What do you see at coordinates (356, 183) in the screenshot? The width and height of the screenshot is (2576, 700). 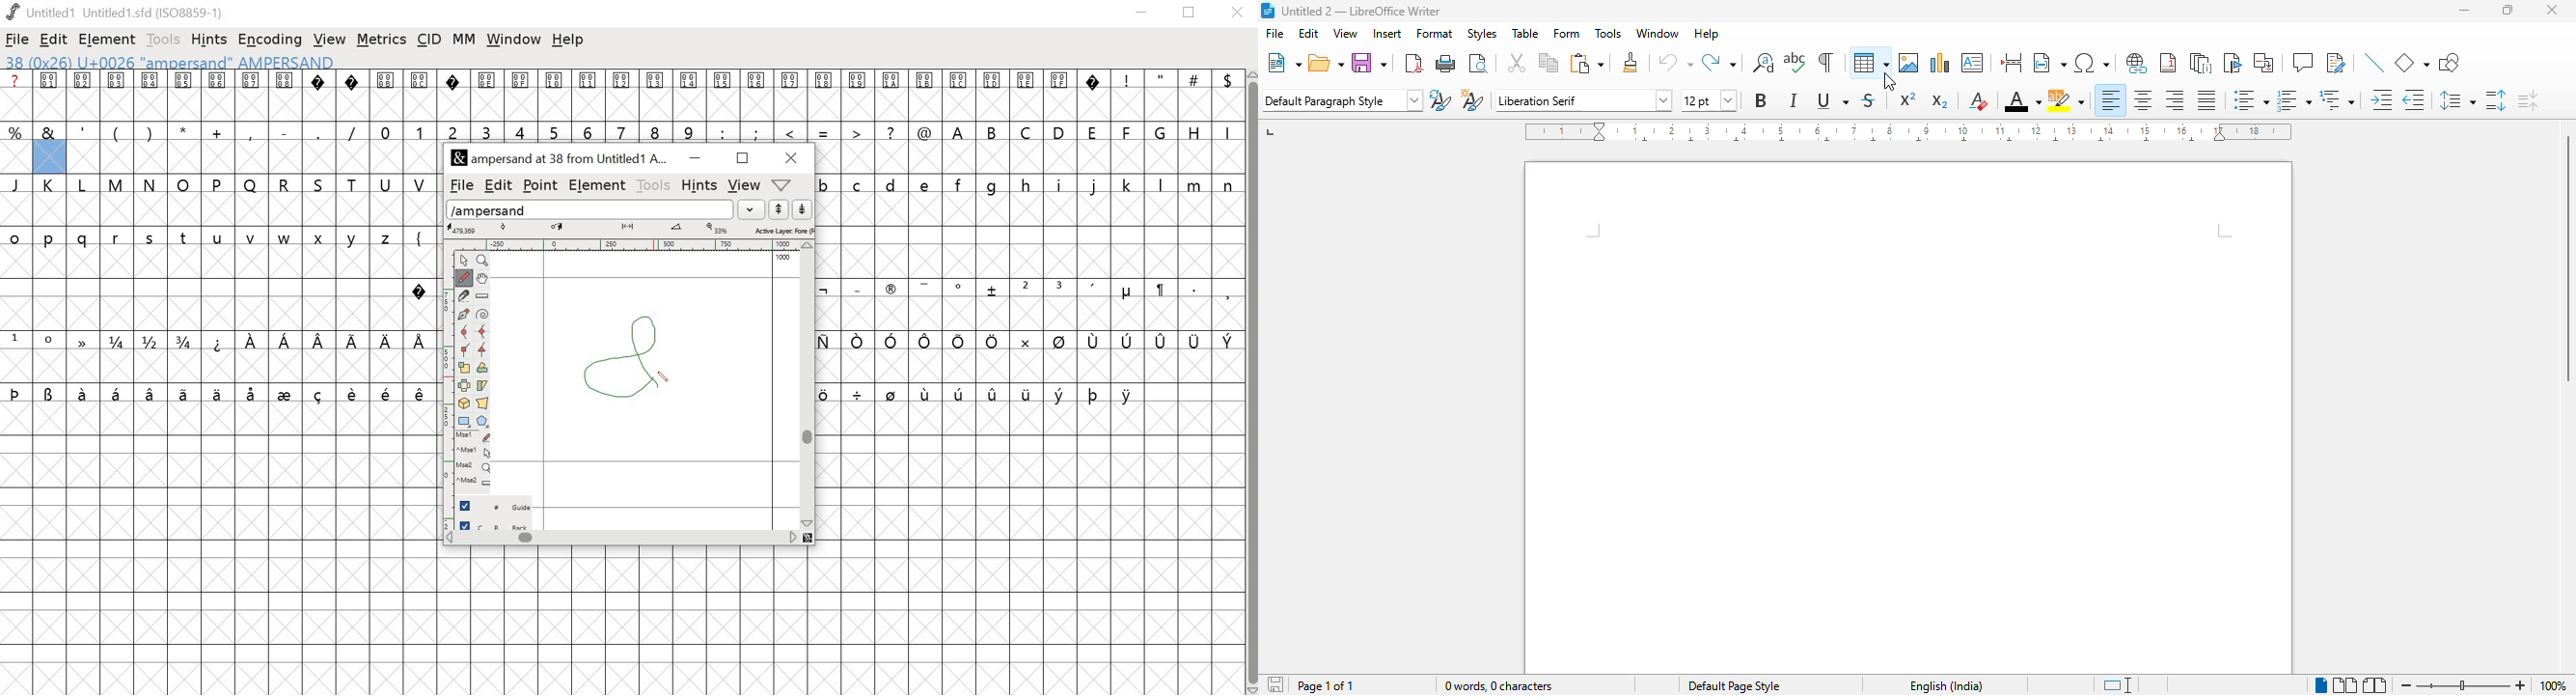 I see `T` at bounding box center [356, 183].